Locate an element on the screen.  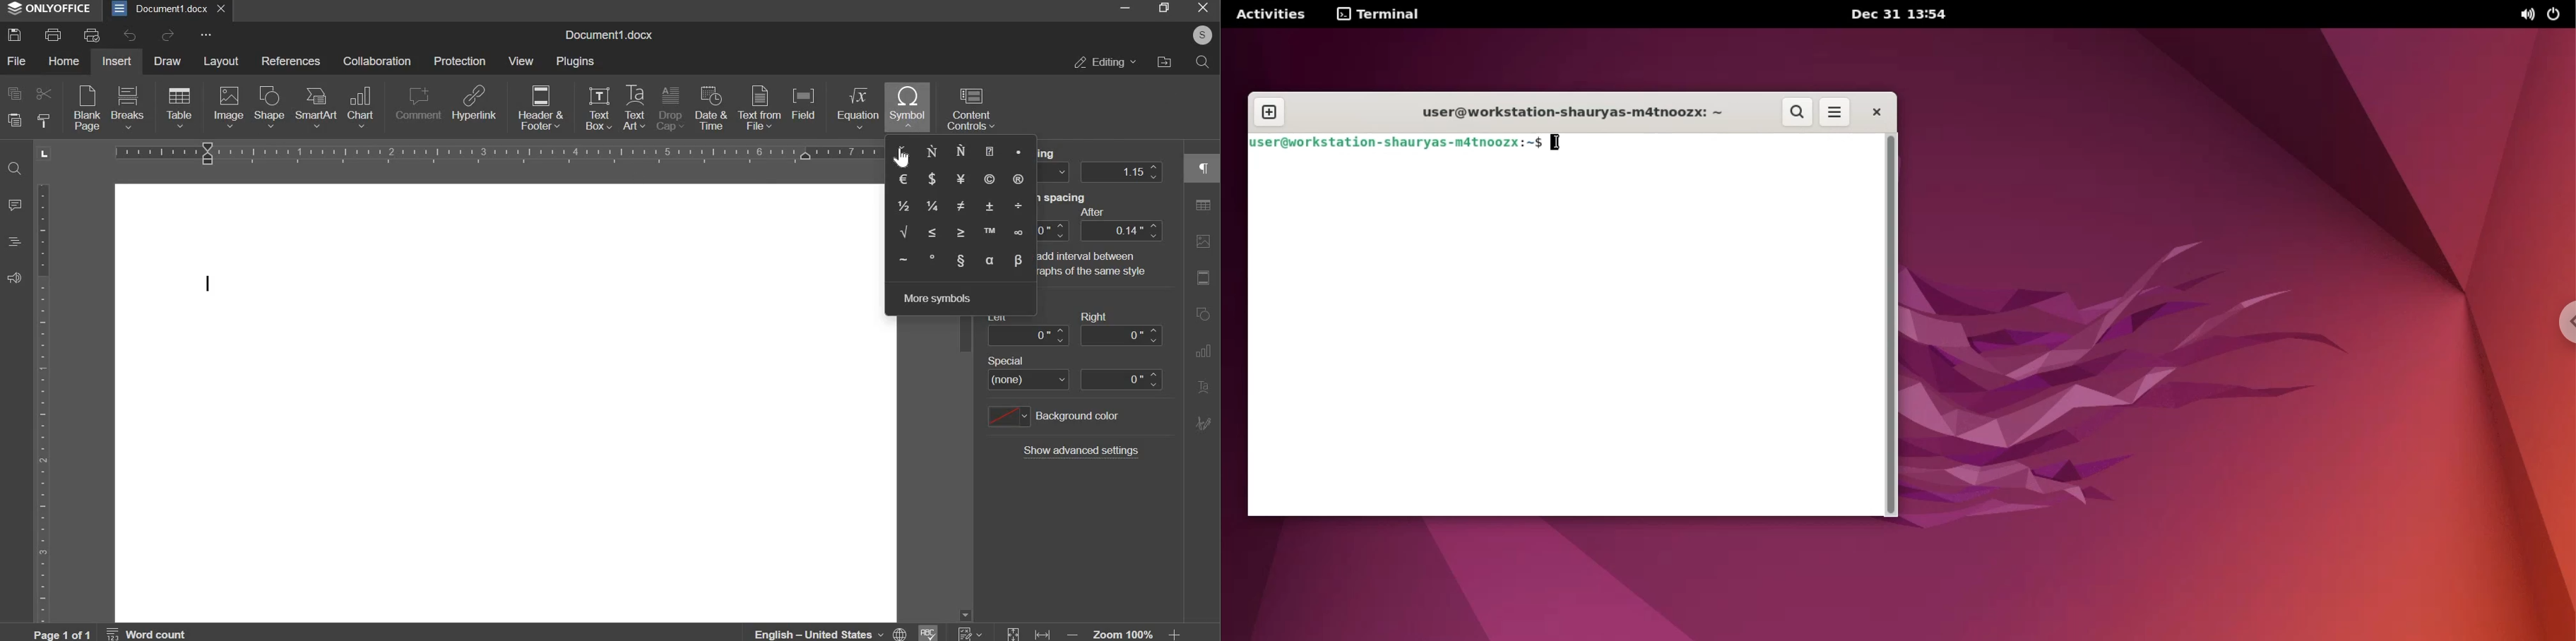
cursor is located at coordinates (1560, 143).